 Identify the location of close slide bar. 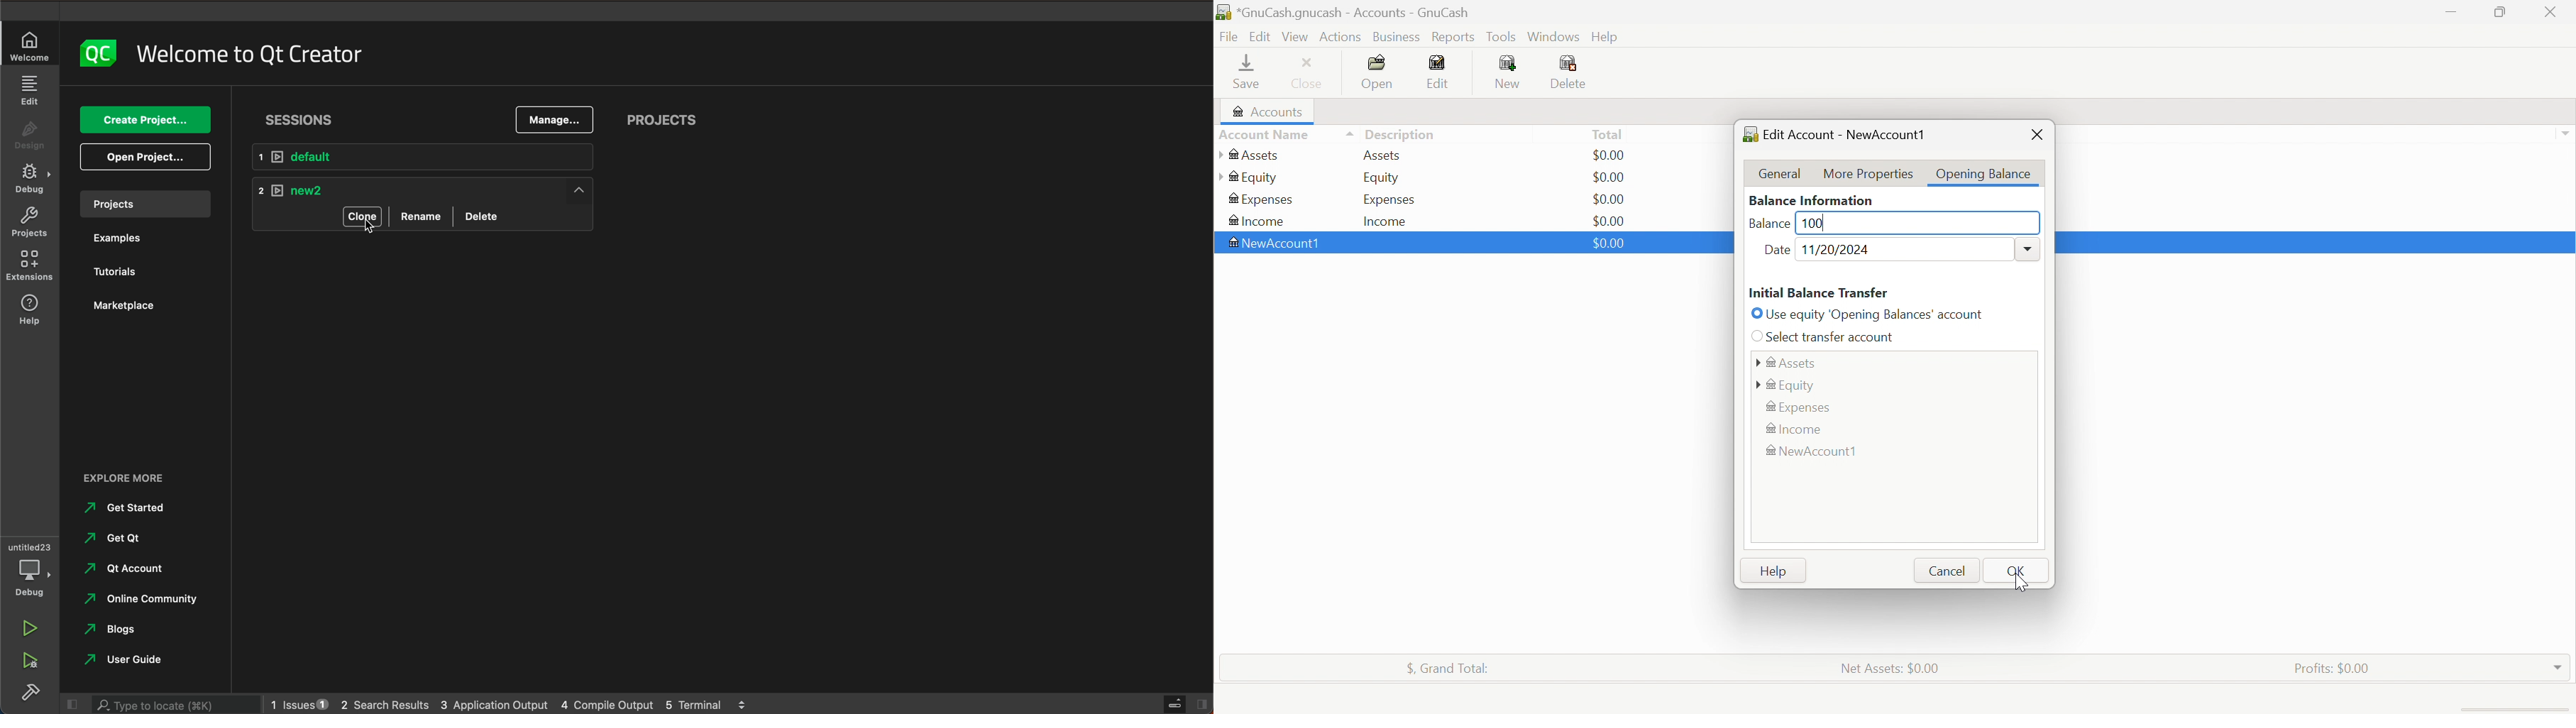
(1179, 704).